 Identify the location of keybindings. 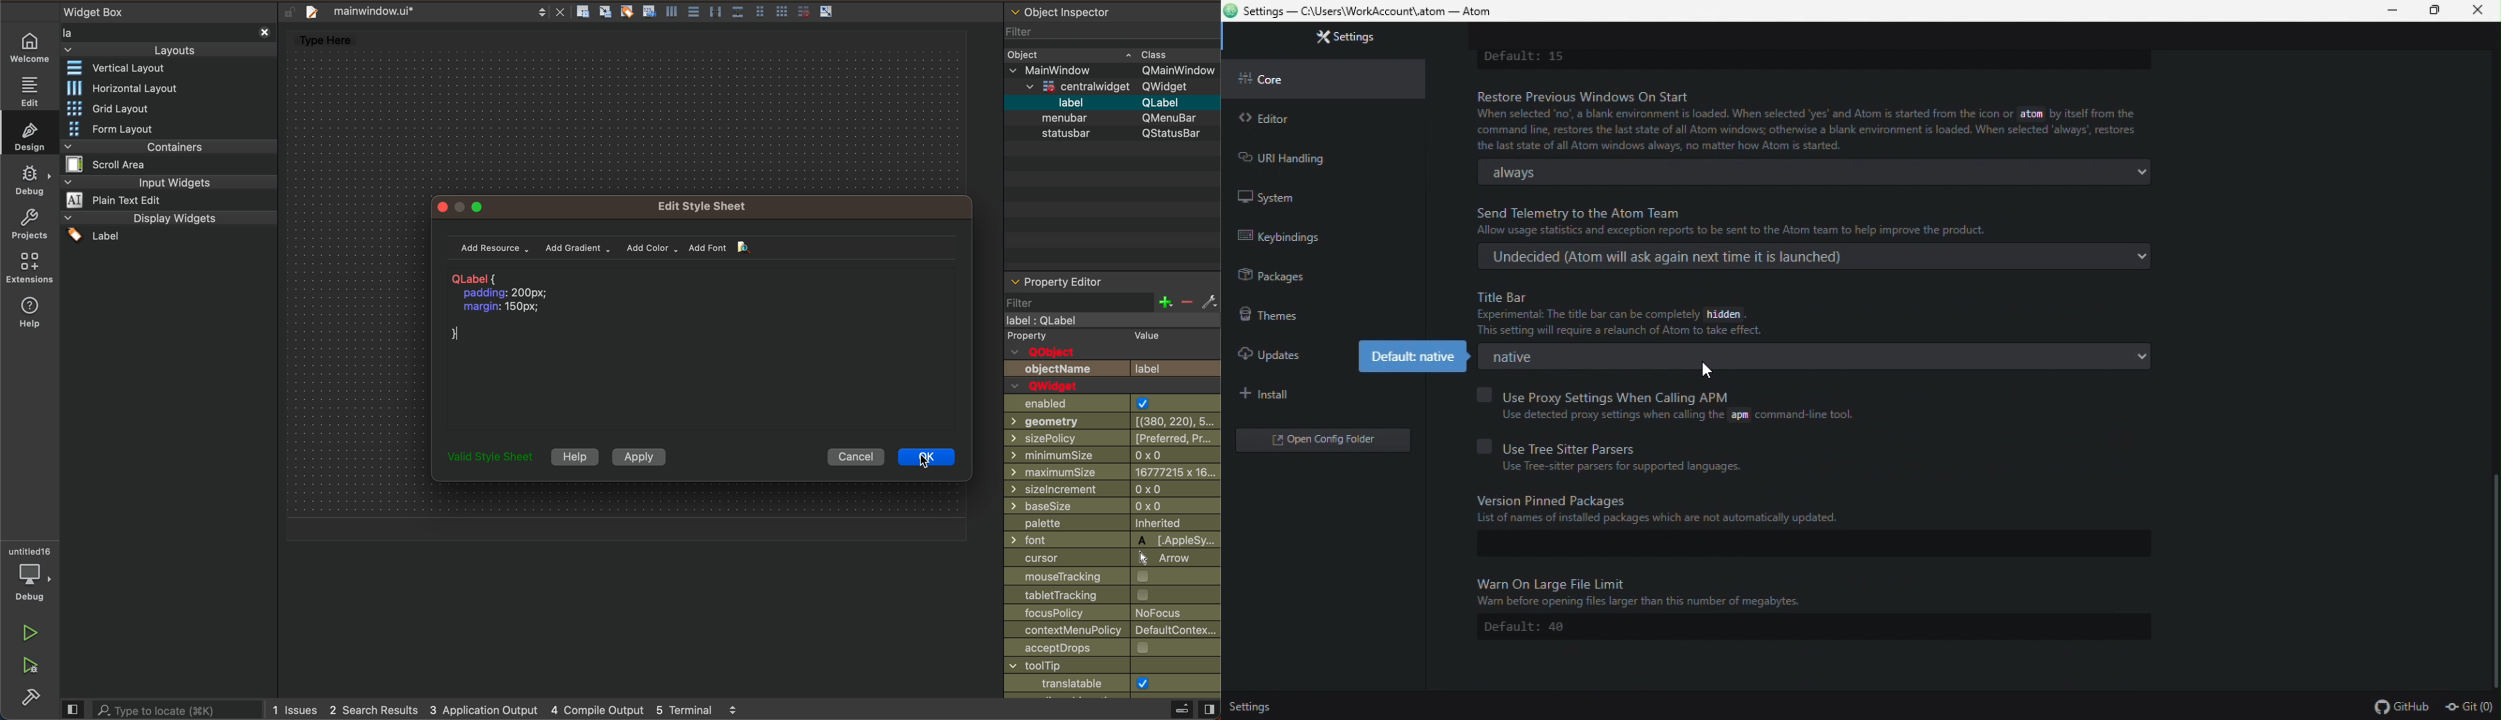
(1319, 237).